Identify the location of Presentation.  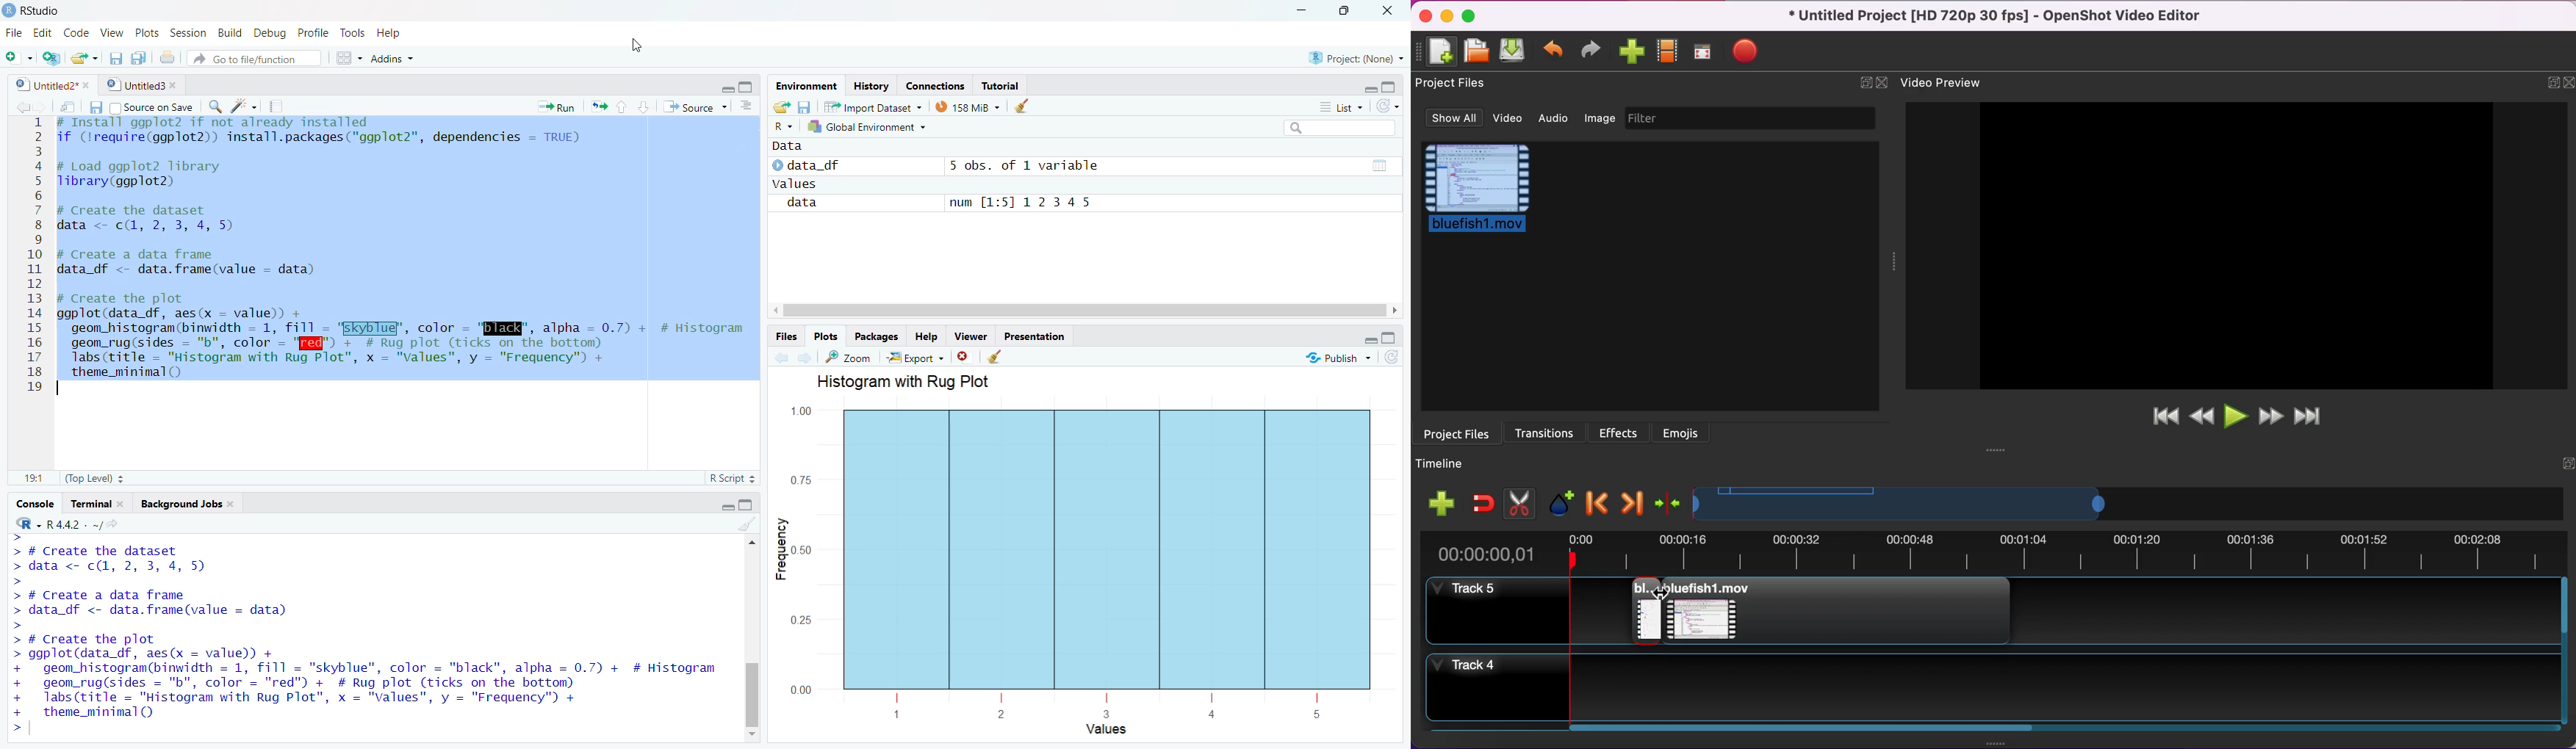
(1043, 335).